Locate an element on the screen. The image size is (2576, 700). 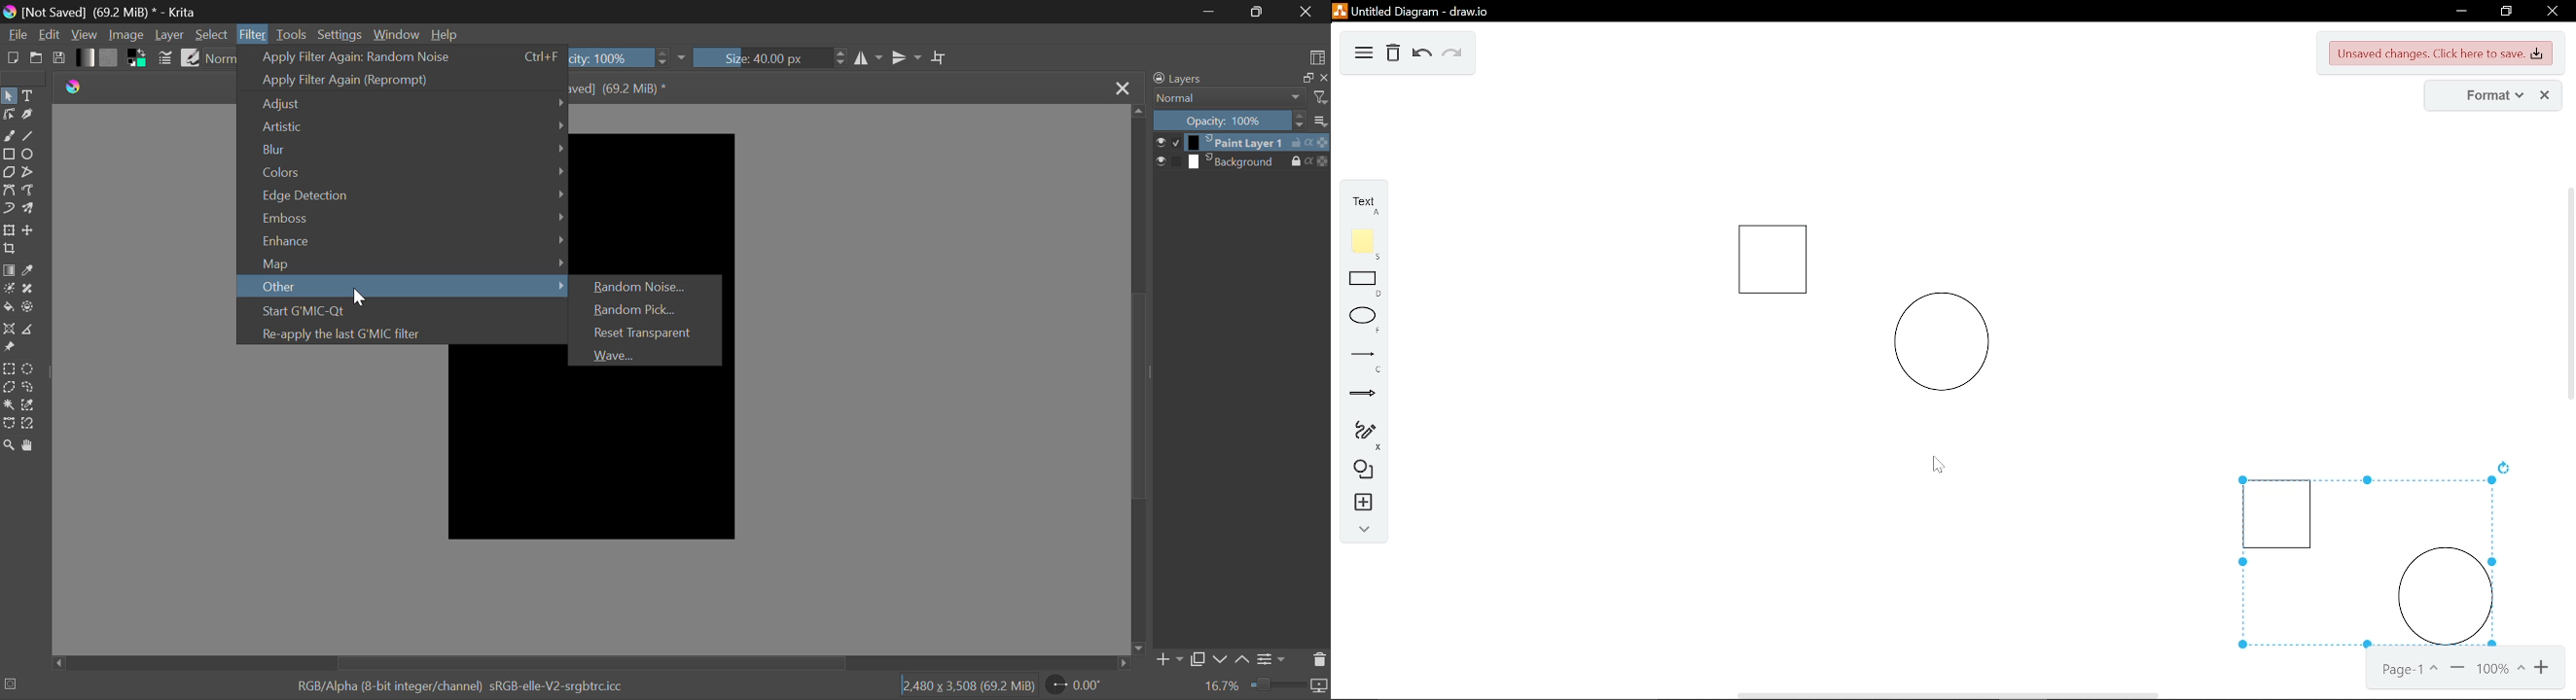
Move Layer Down is located at coordinates (1222, 658).